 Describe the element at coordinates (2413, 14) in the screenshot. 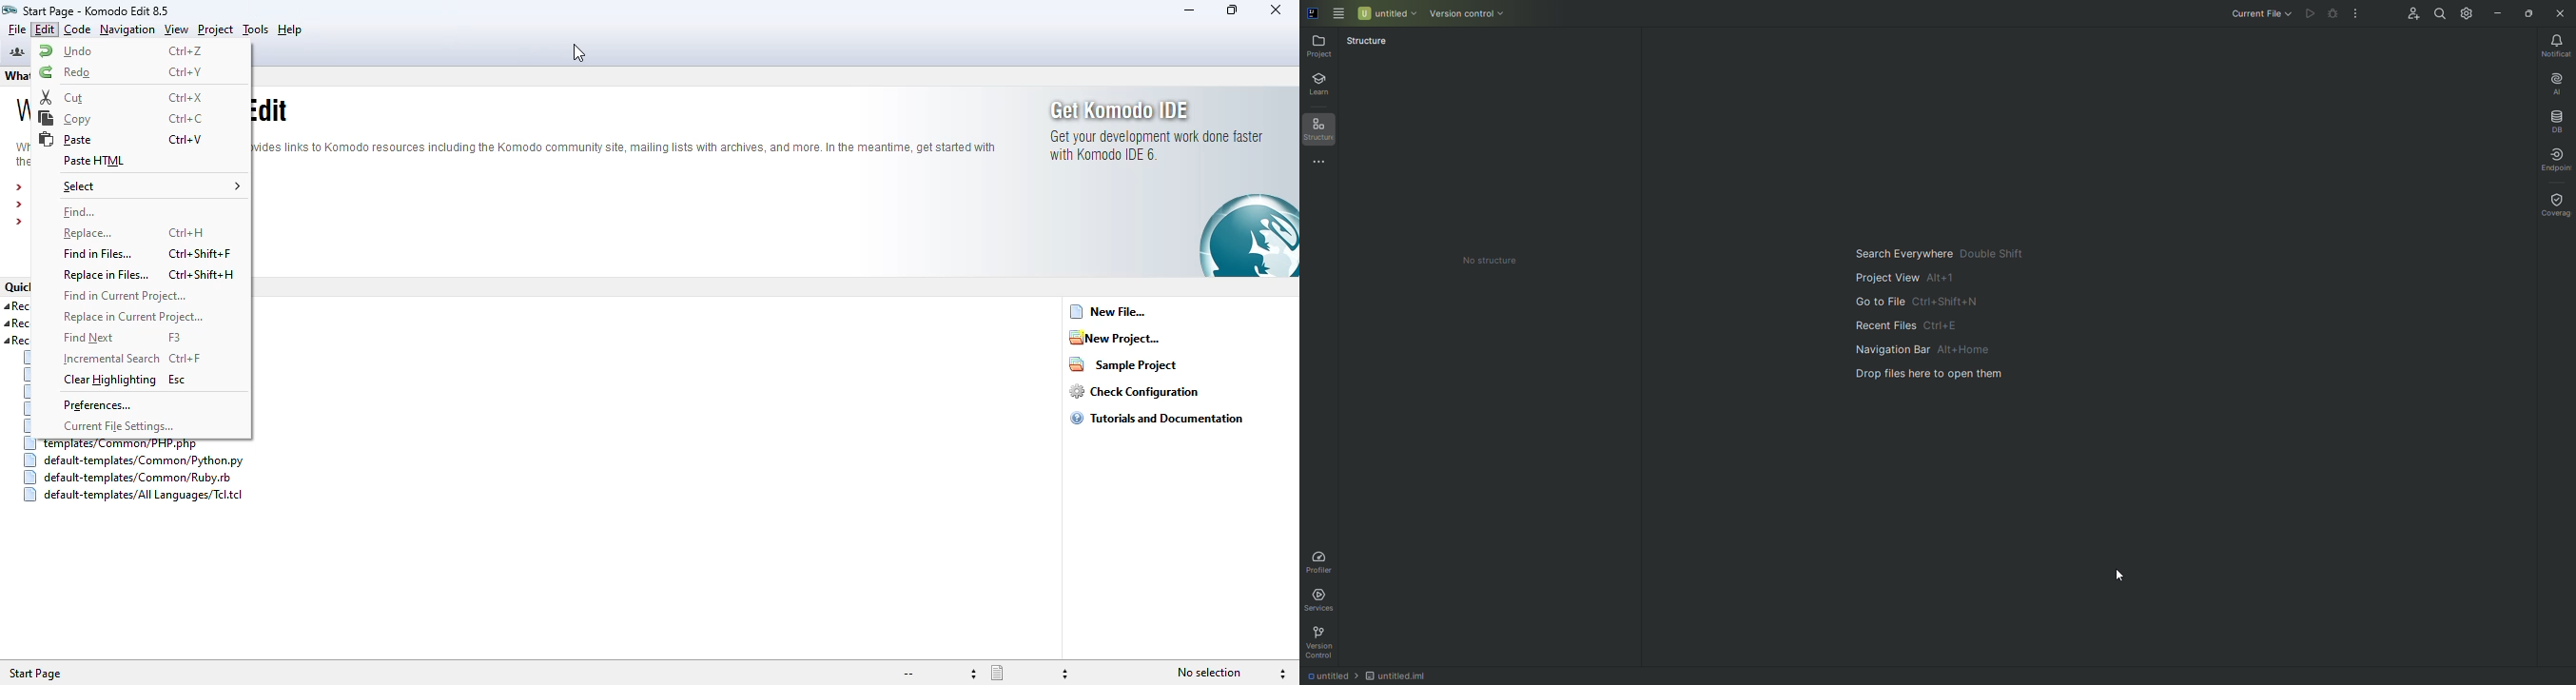

I see `Code With Me` at that location.